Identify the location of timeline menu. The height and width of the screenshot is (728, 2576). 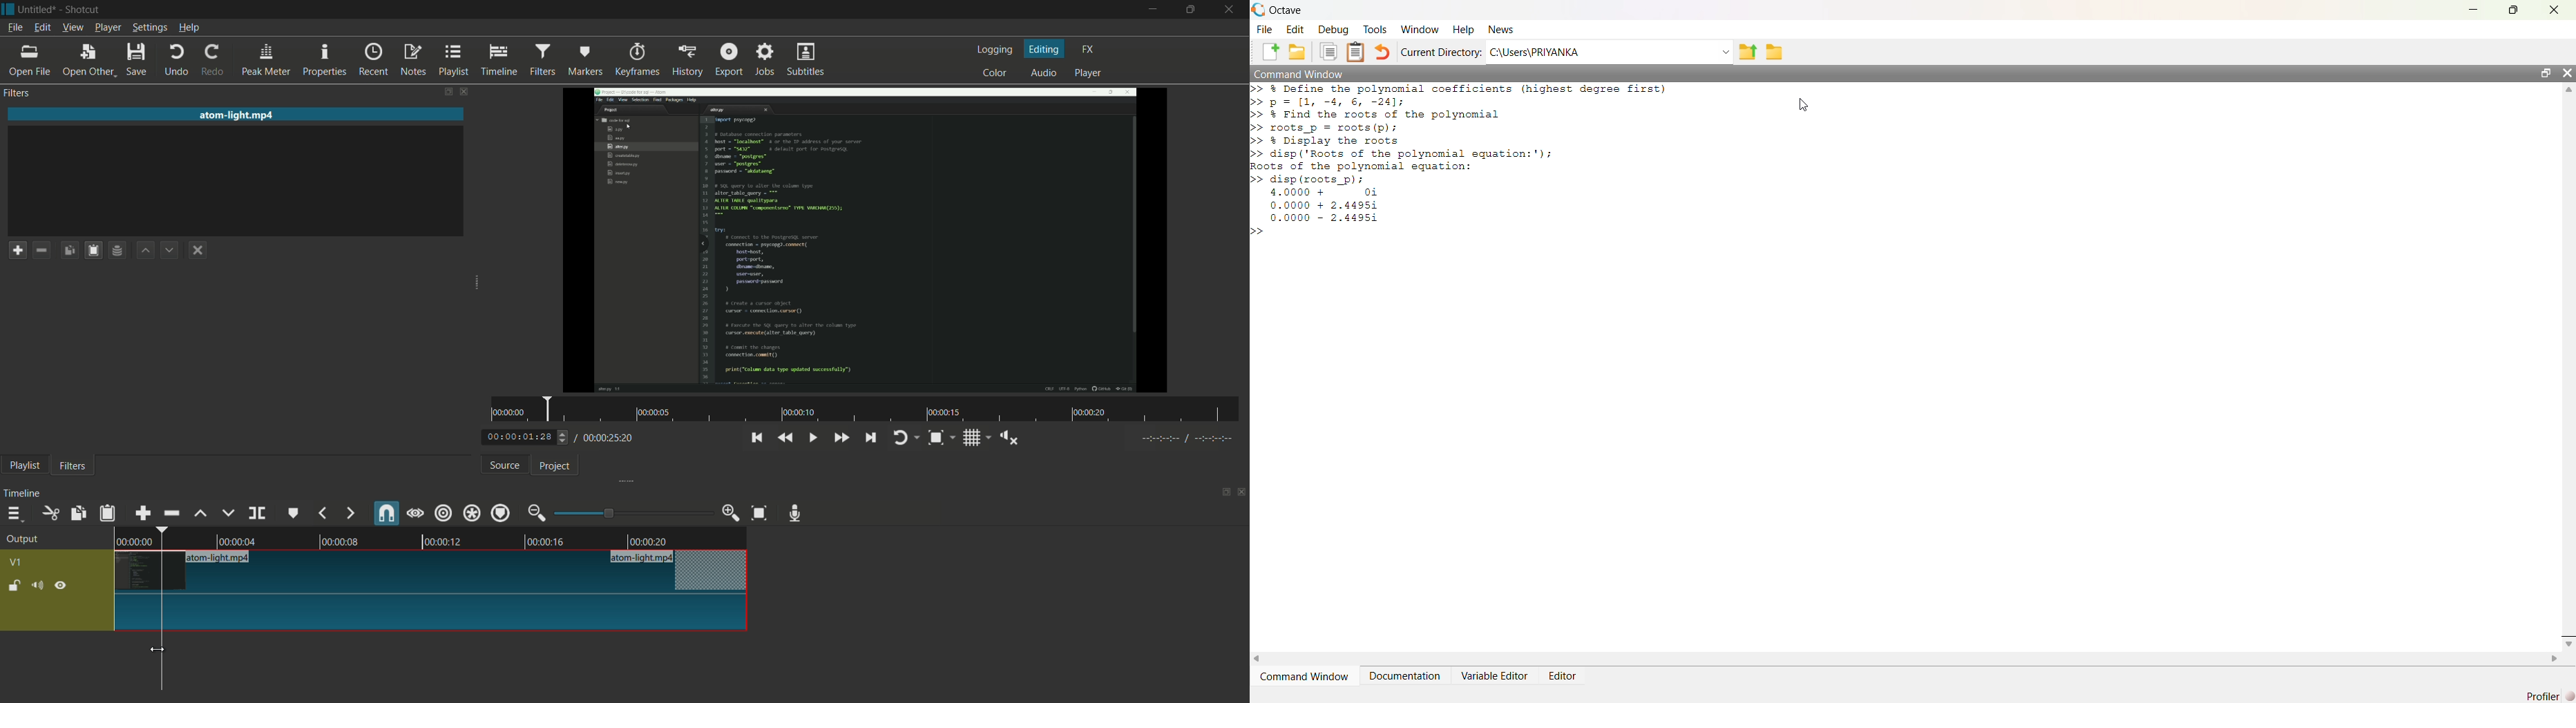
(14, 513).